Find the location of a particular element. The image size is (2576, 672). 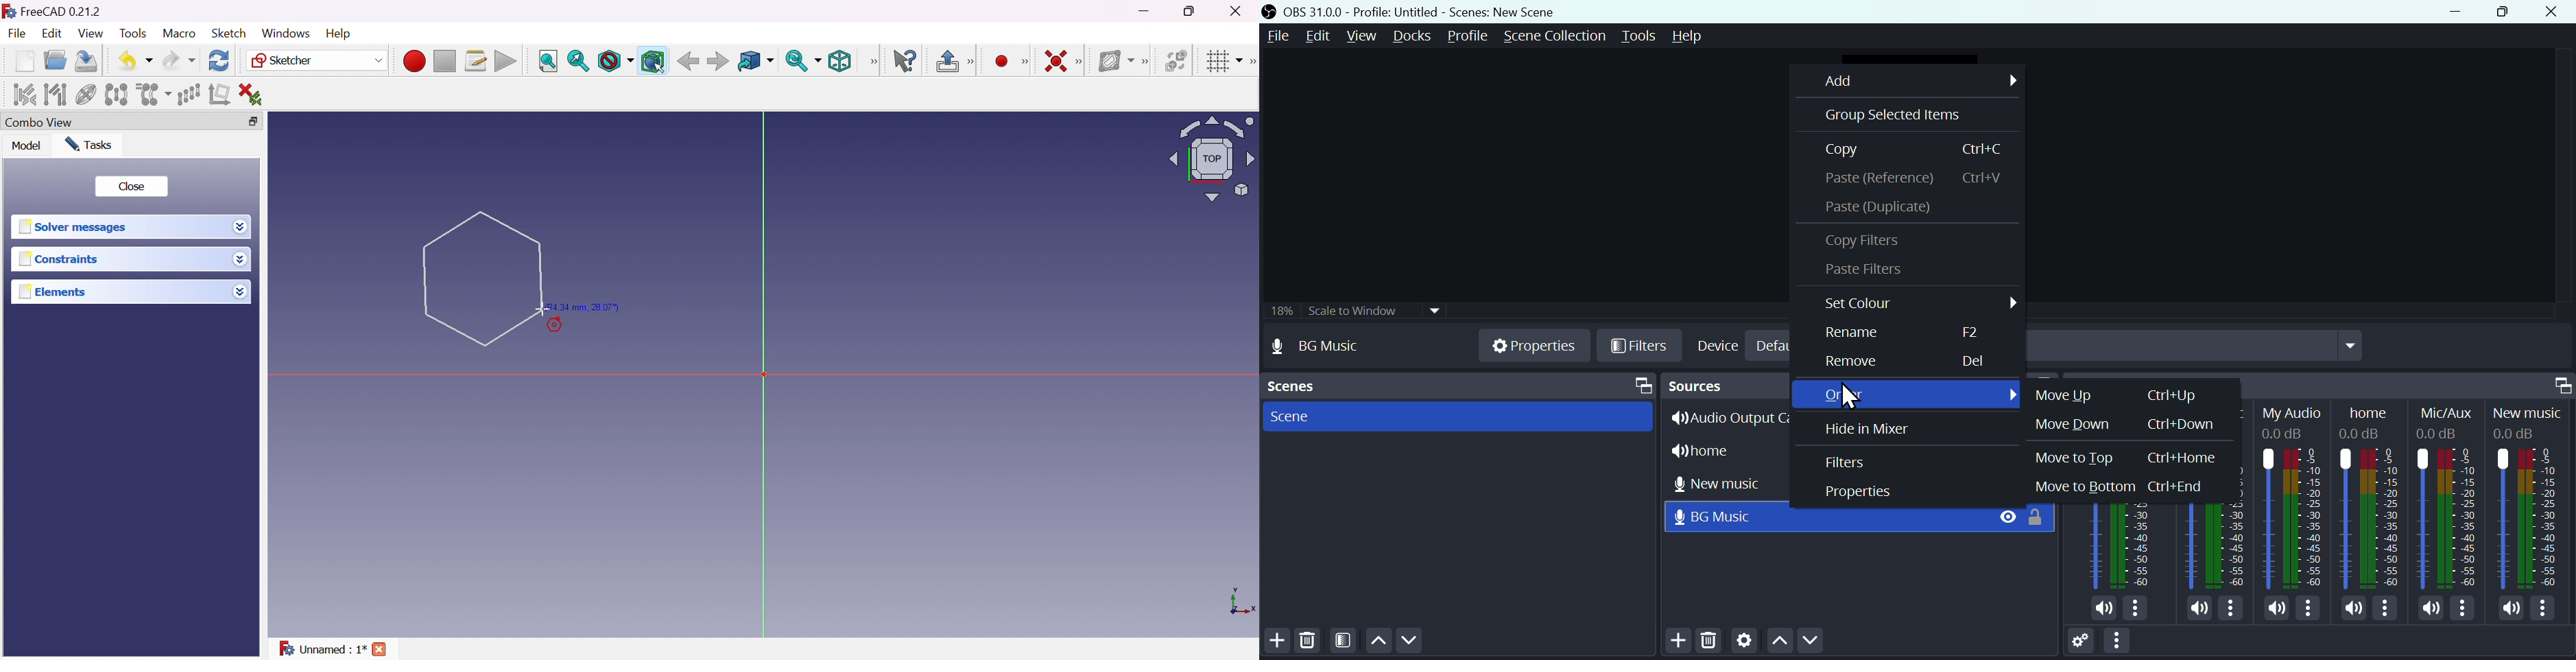

more is located at coordinates (2549, 609).